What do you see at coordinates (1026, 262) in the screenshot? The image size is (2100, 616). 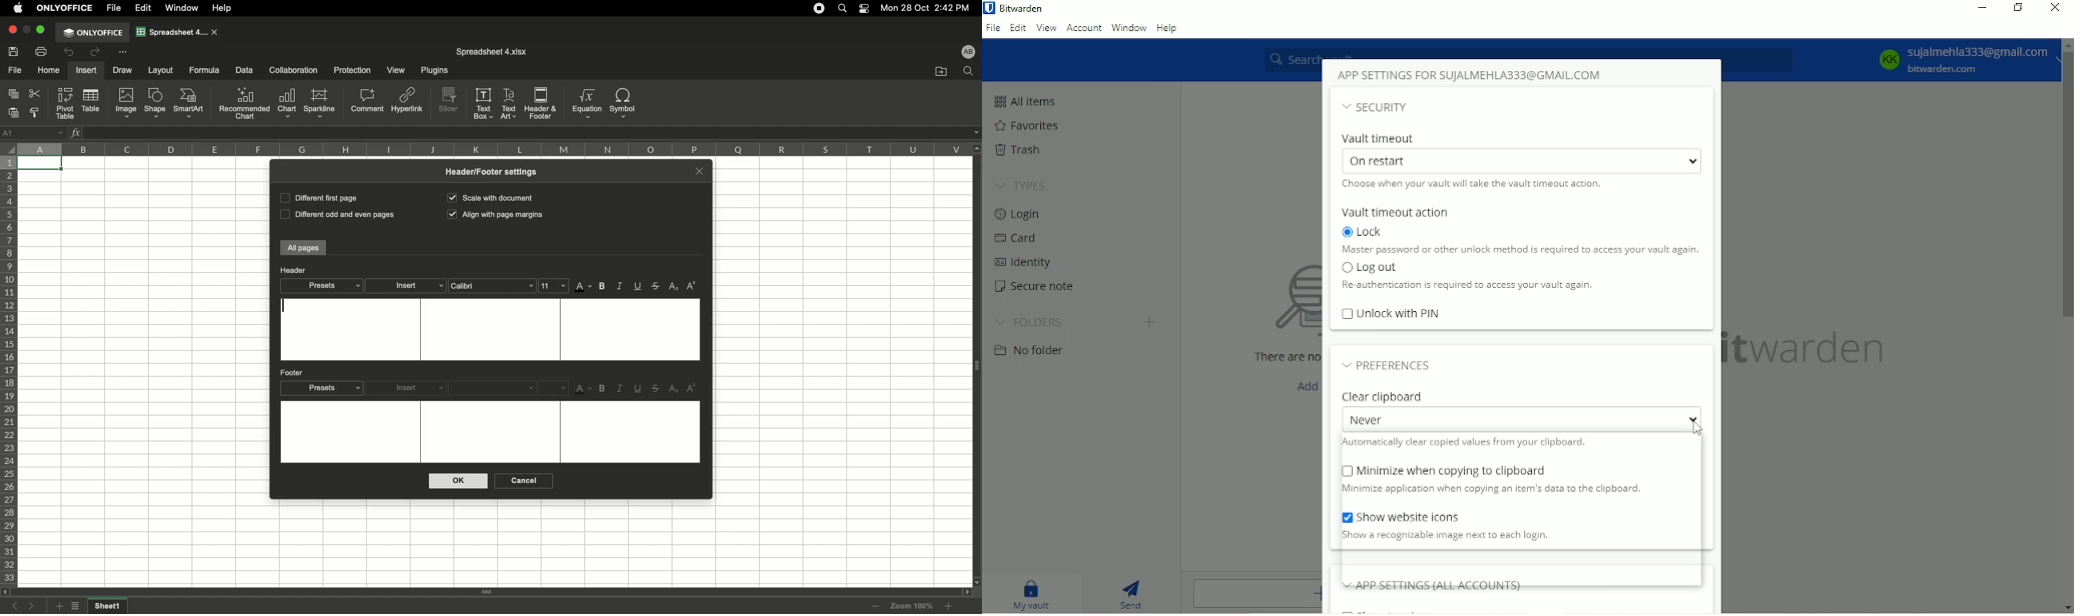 I see `Identity` at bounding box center [1026, 262].